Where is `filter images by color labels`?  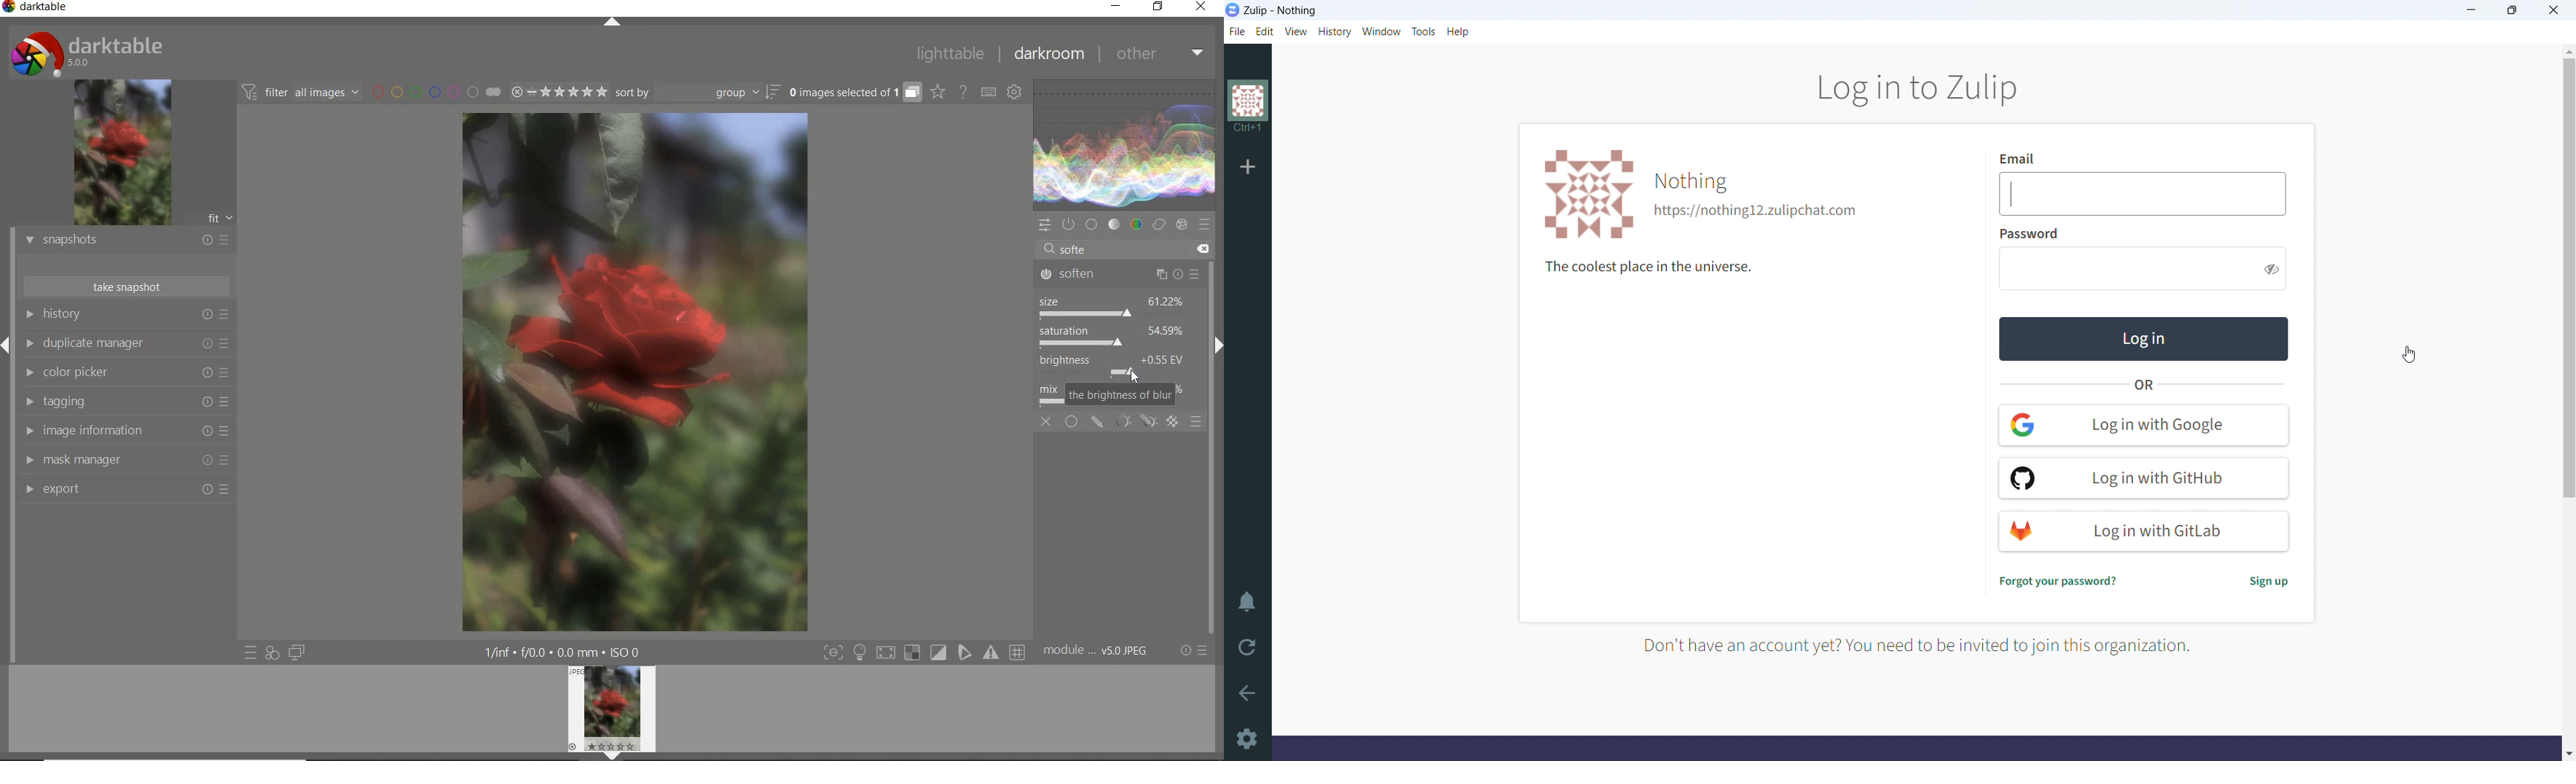
filter images by color labels is located at coordinates (434, 93).